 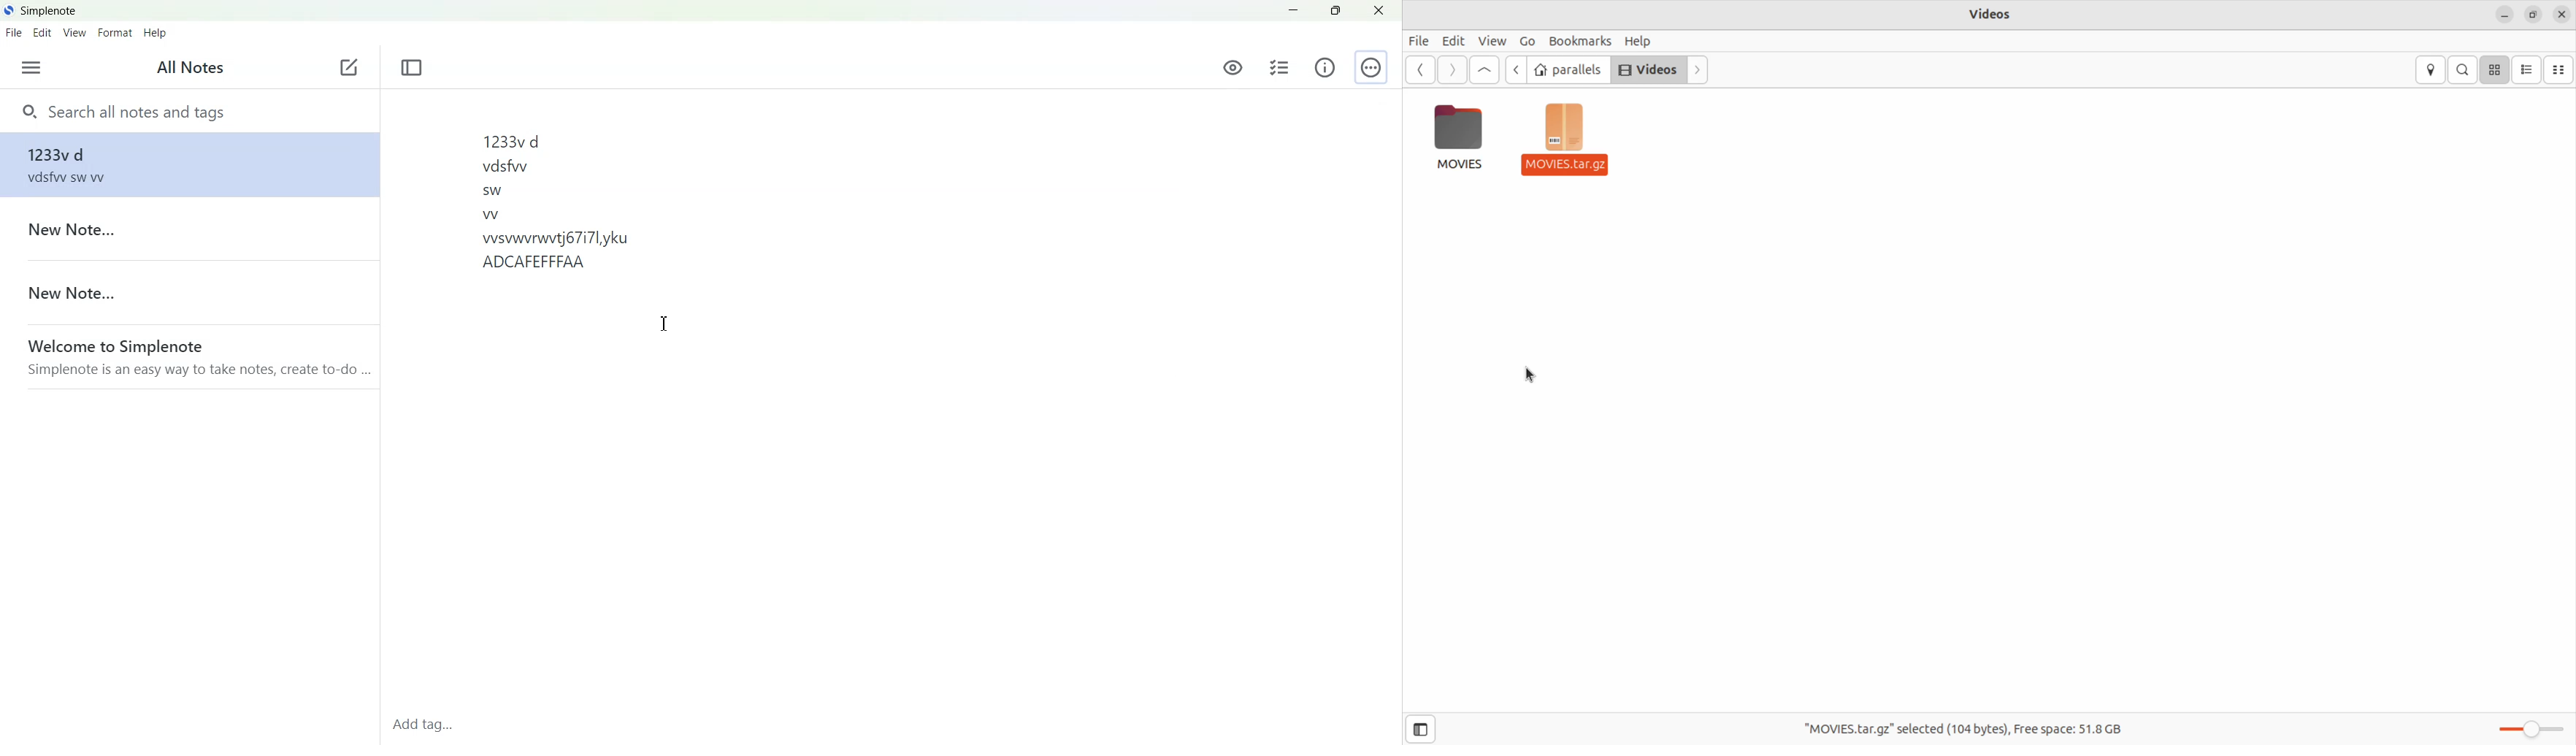 What do you see at coordinates (188, 356) in the screenshot?
I see `Note File - Welcome to Simplenote` at bounding box center [188, 356].